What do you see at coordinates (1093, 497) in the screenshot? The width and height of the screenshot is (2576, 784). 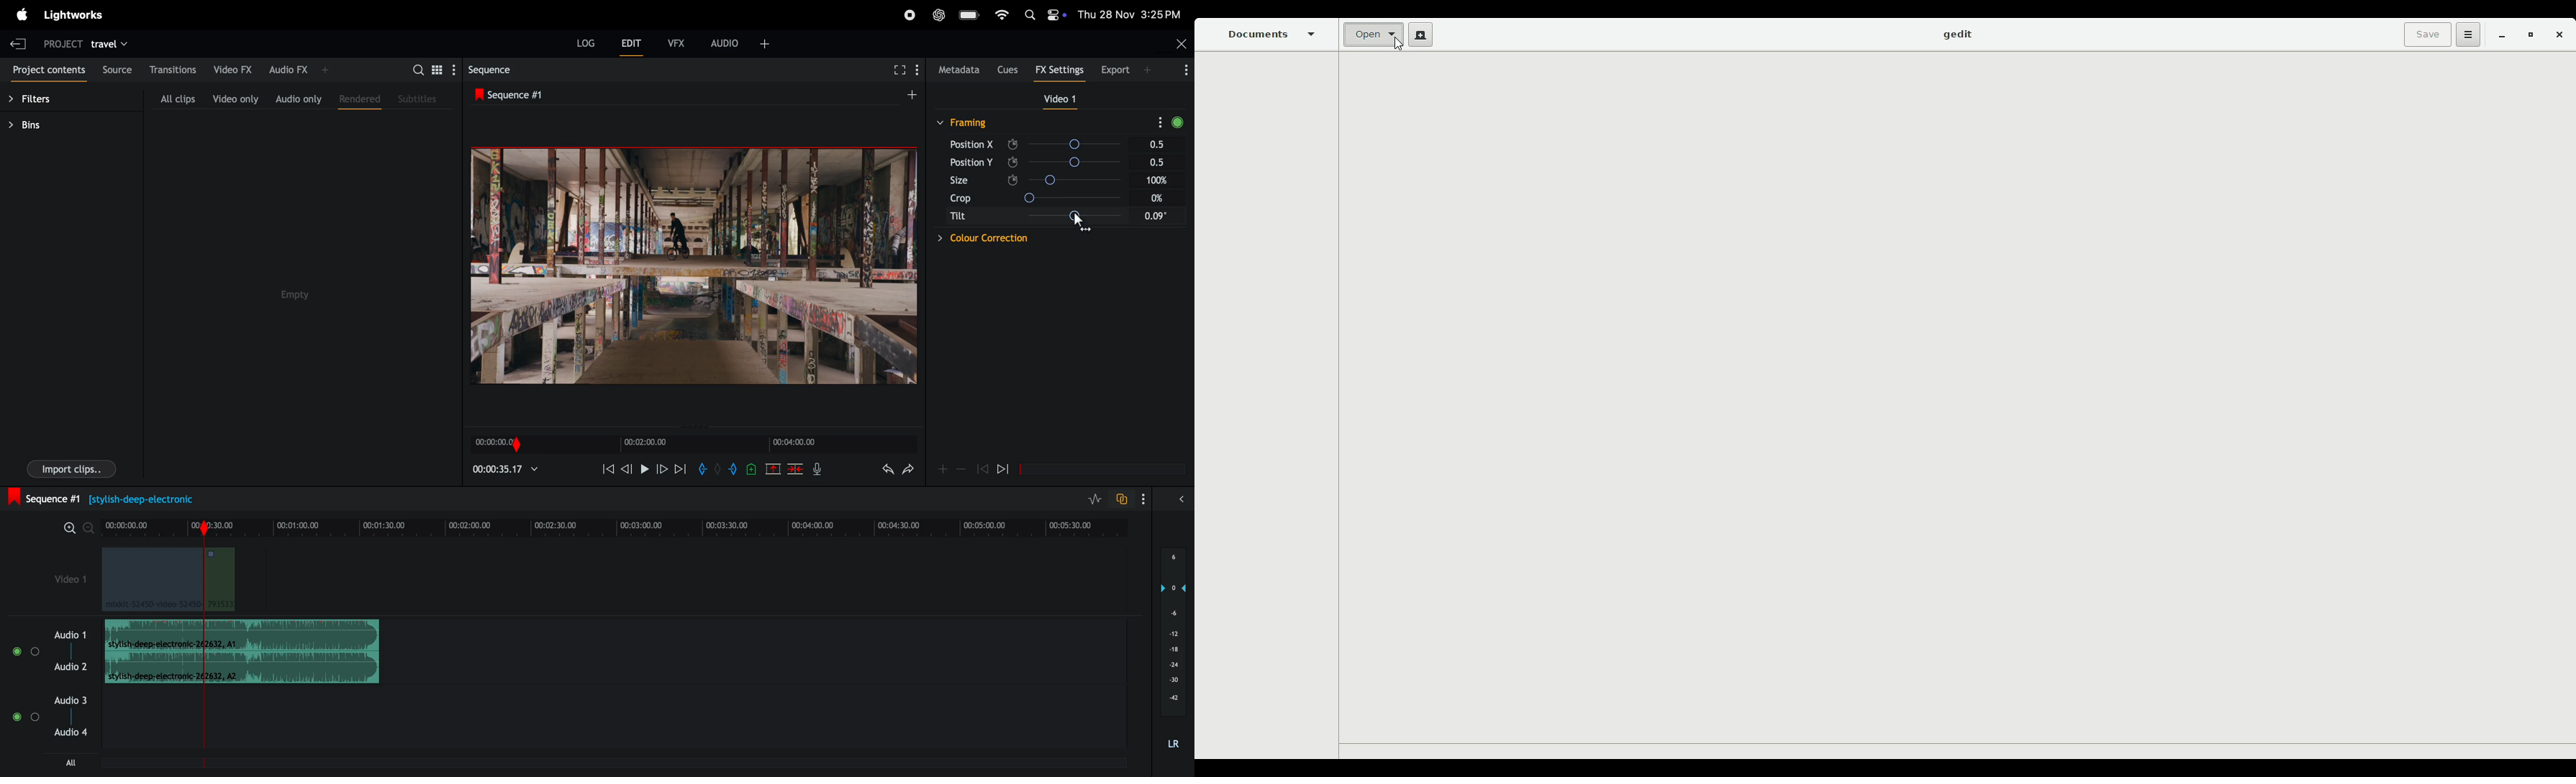 I see `toggle audio levels` at bounding box center [1093, 497].